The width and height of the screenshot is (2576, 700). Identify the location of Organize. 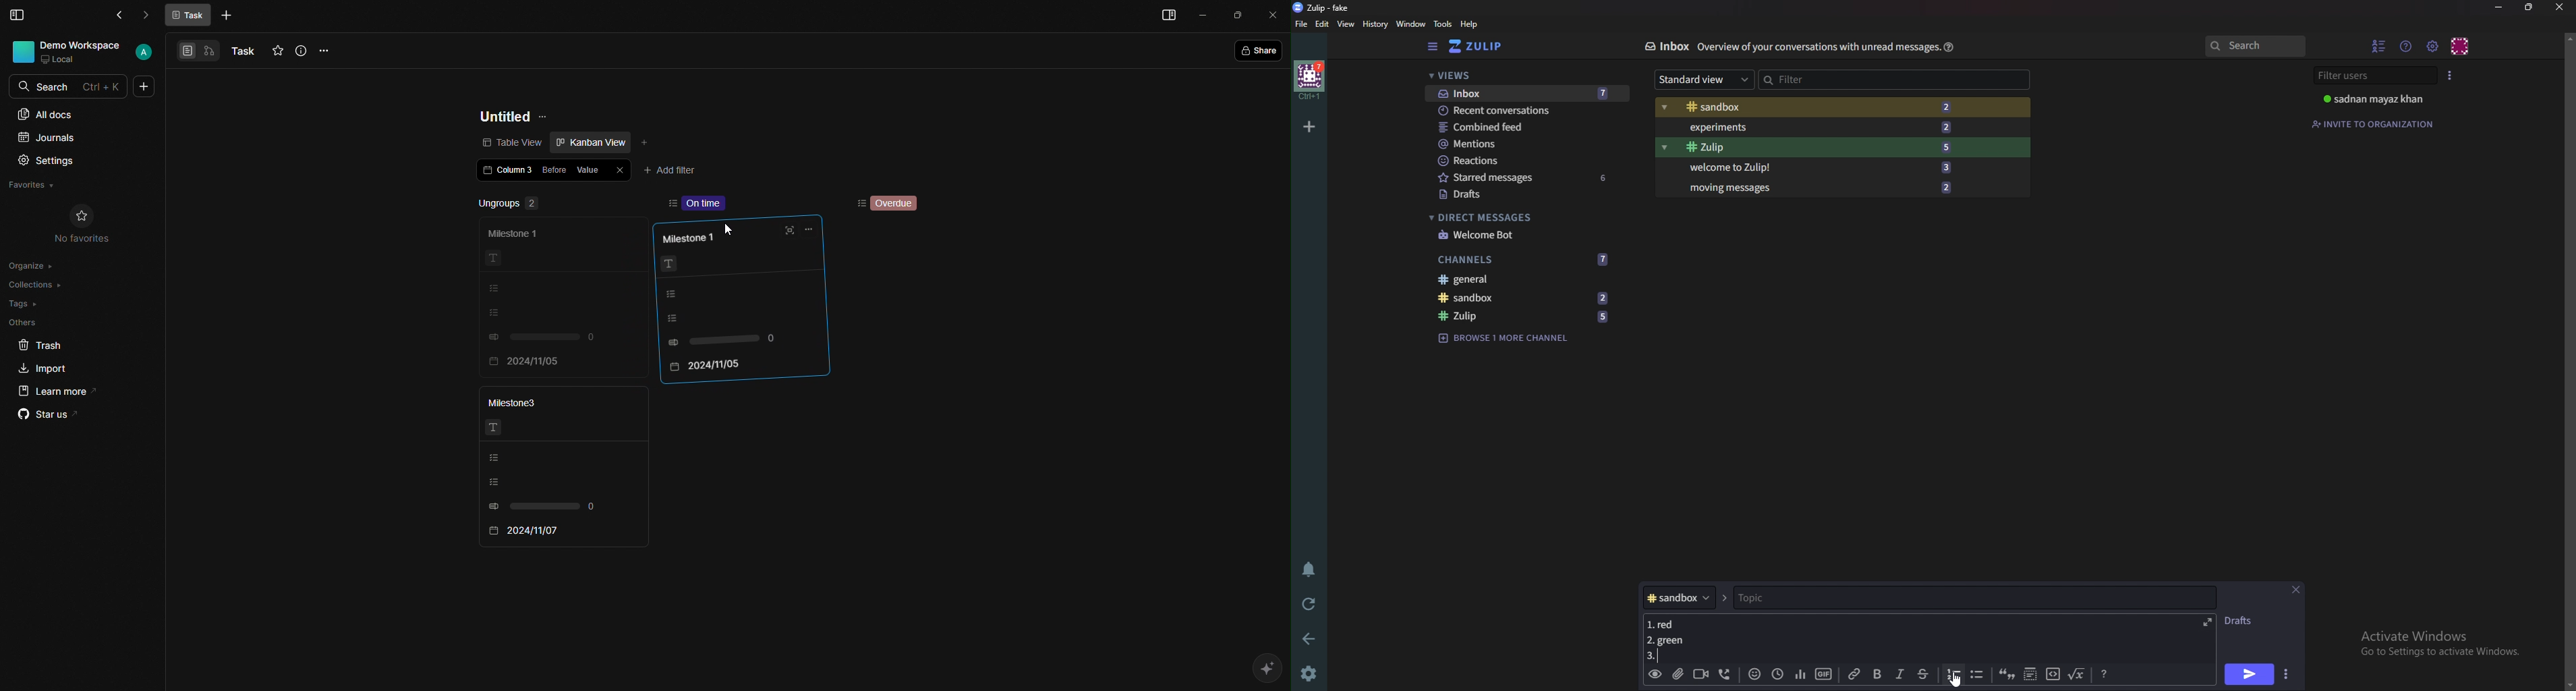
(35, 265).